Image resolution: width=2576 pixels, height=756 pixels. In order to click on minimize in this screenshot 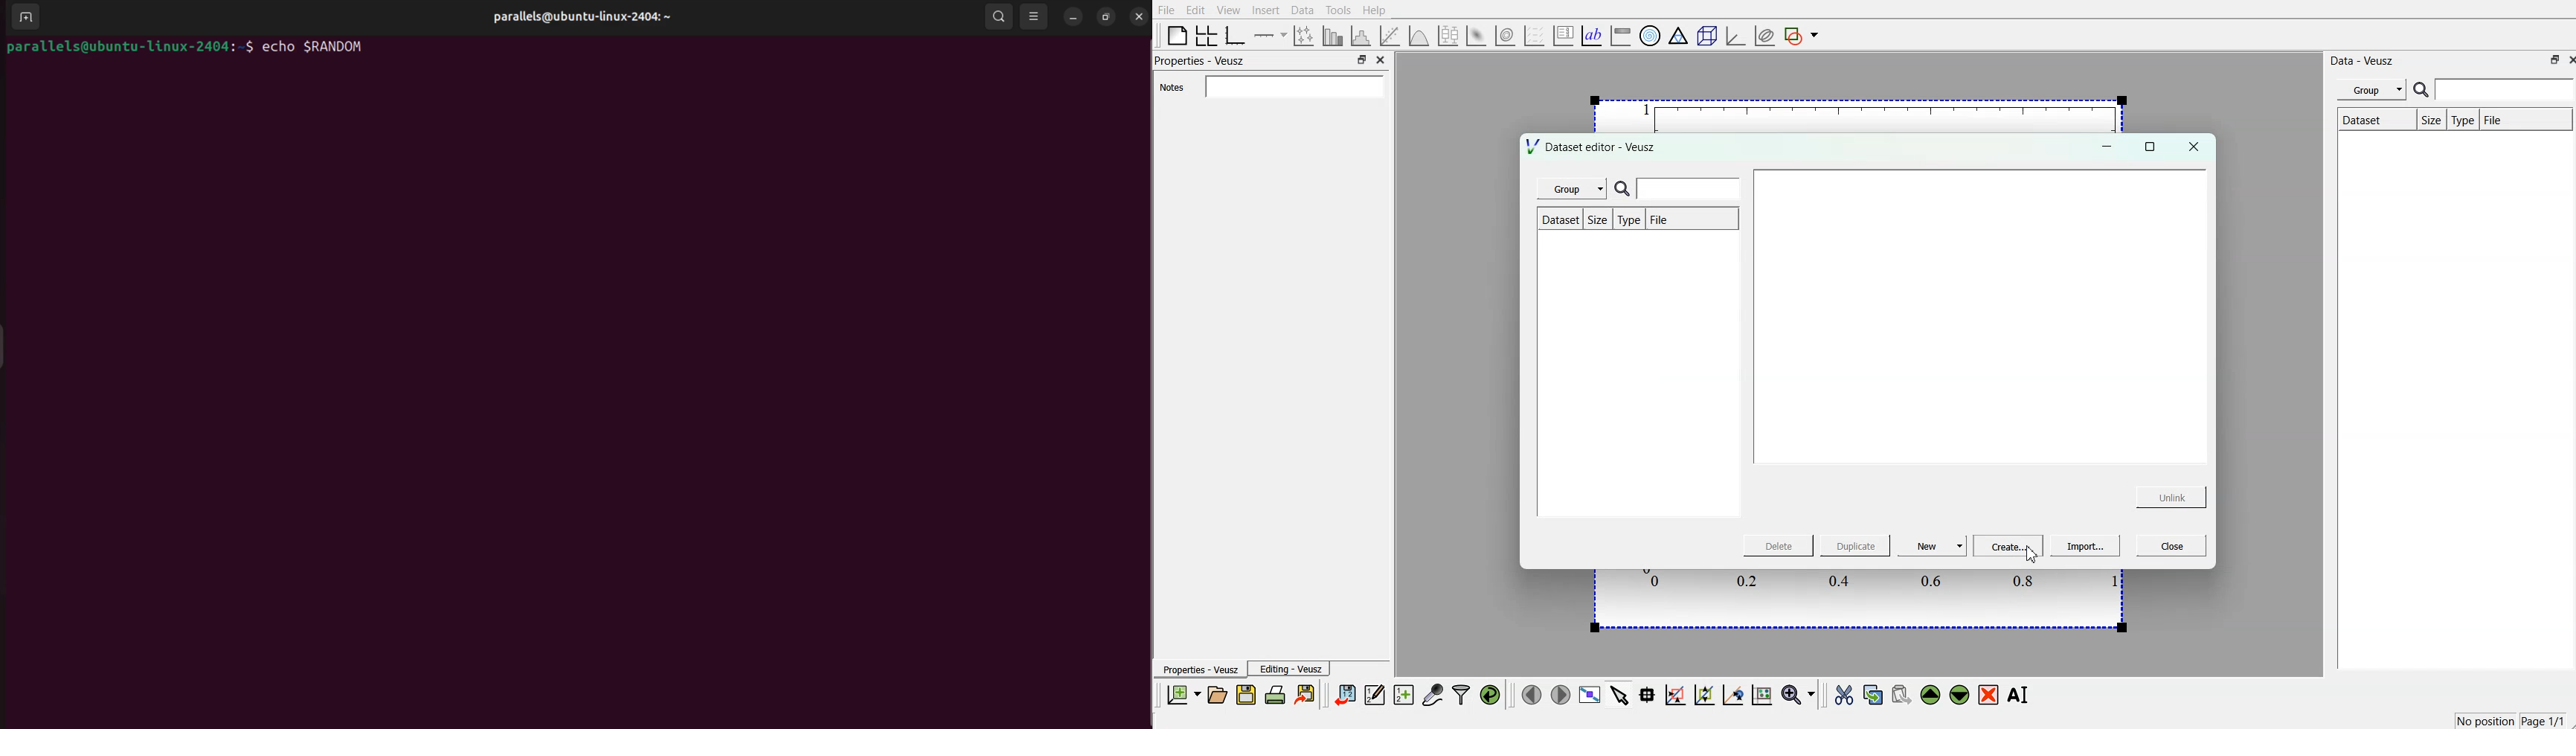, I will do `click(1073, 18)`.